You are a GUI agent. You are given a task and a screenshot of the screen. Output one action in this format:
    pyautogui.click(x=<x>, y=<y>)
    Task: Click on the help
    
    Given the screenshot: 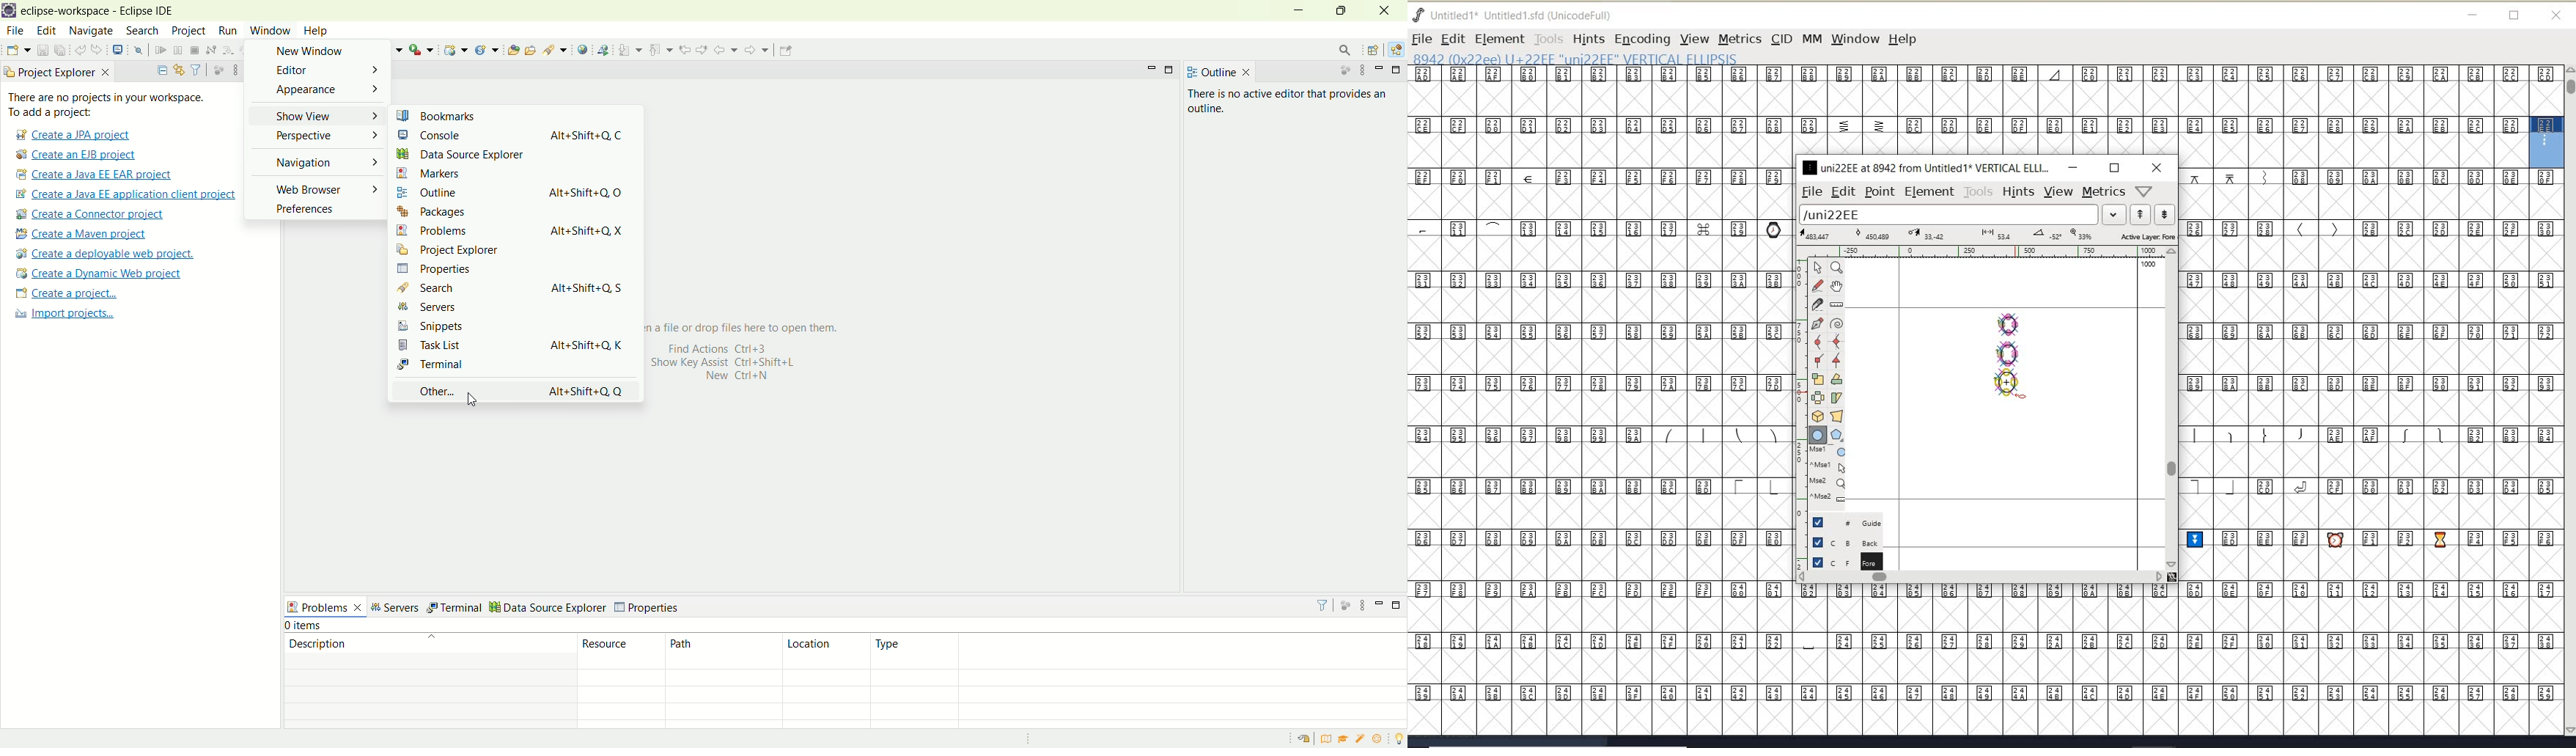 What is the action you would take?
    pyautogui.click(x=1905, y=40)
    